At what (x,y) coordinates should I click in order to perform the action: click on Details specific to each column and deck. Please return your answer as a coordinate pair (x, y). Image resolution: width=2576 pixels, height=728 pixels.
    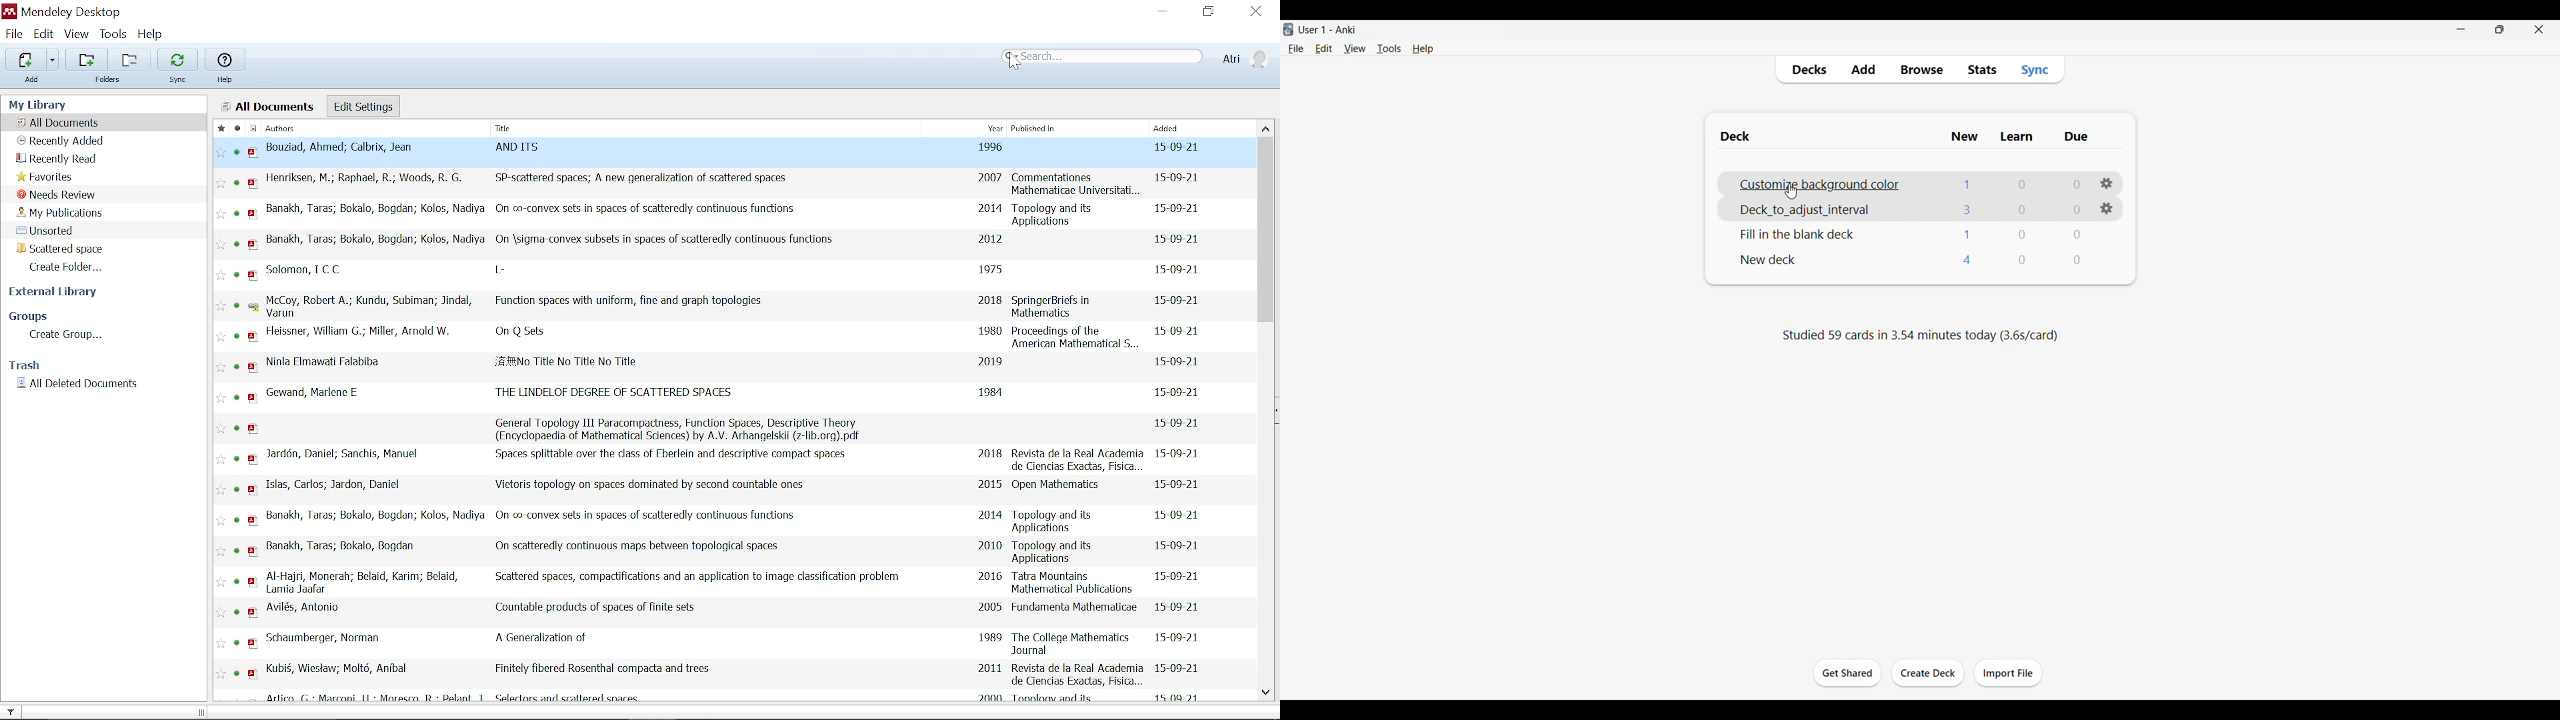
    Looking at the image, I should click on (2021, 209).